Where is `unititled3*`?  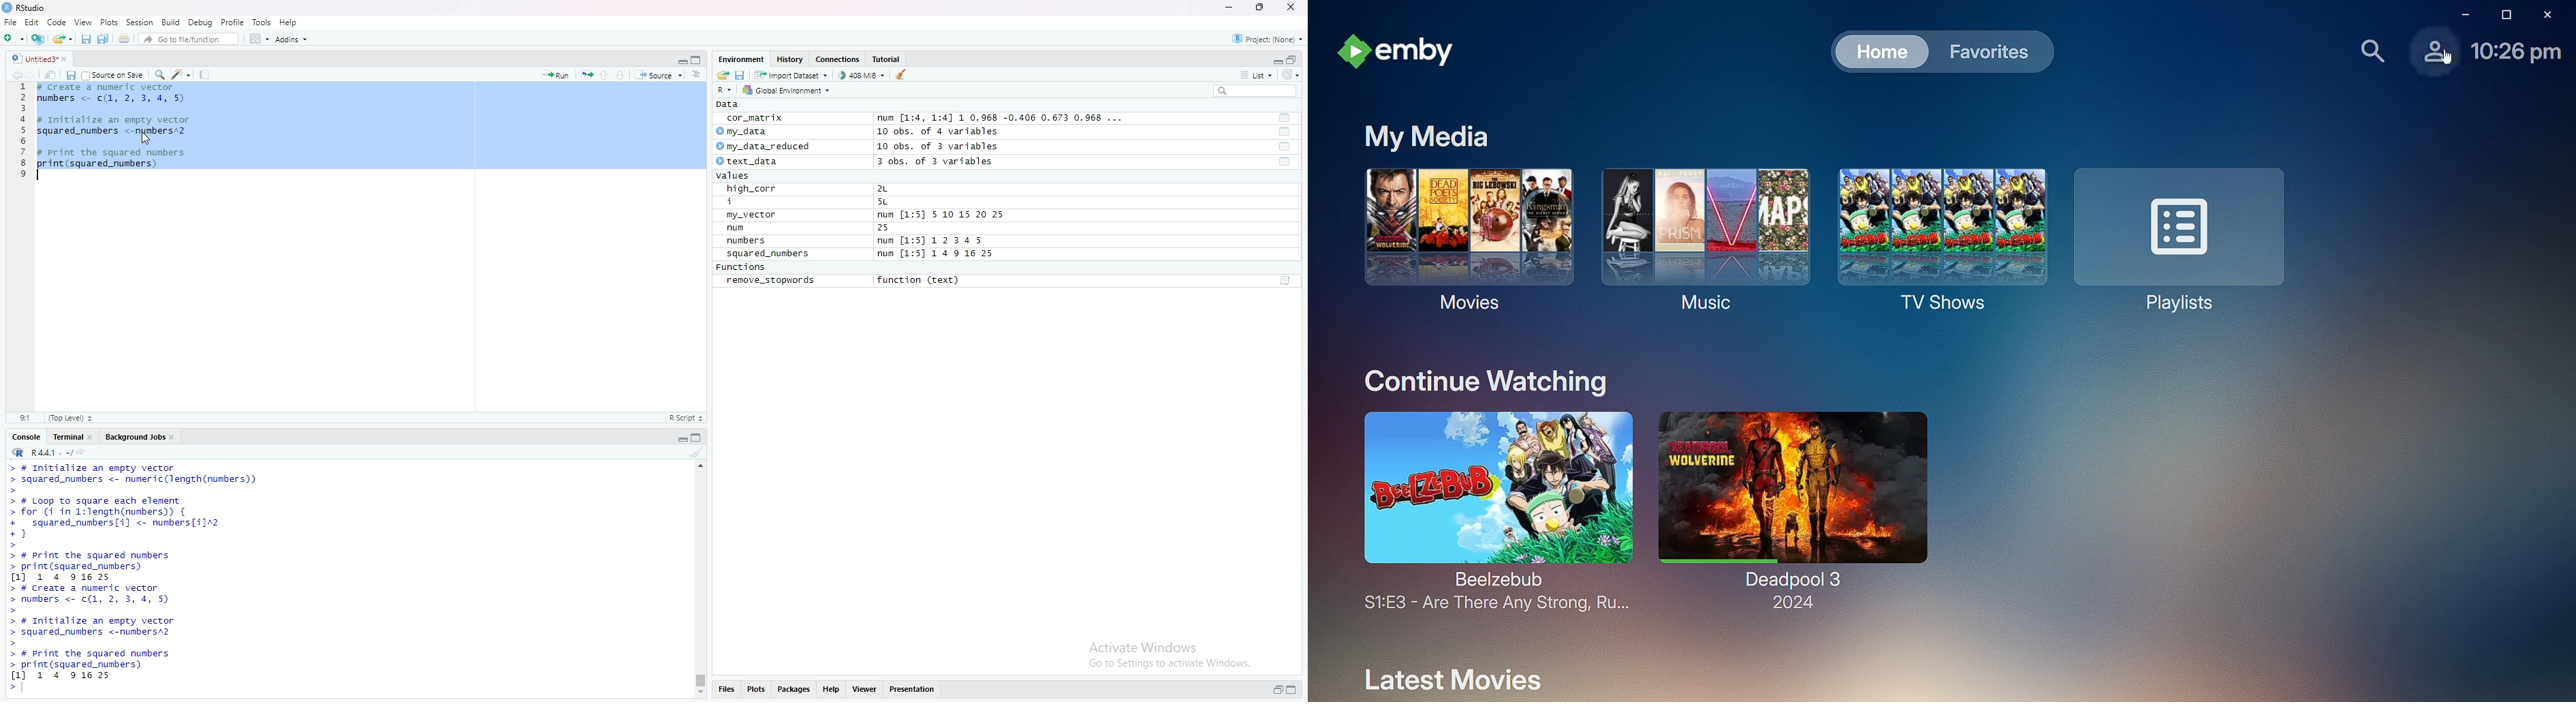 unititled3* is located at coordinates (32, 58).